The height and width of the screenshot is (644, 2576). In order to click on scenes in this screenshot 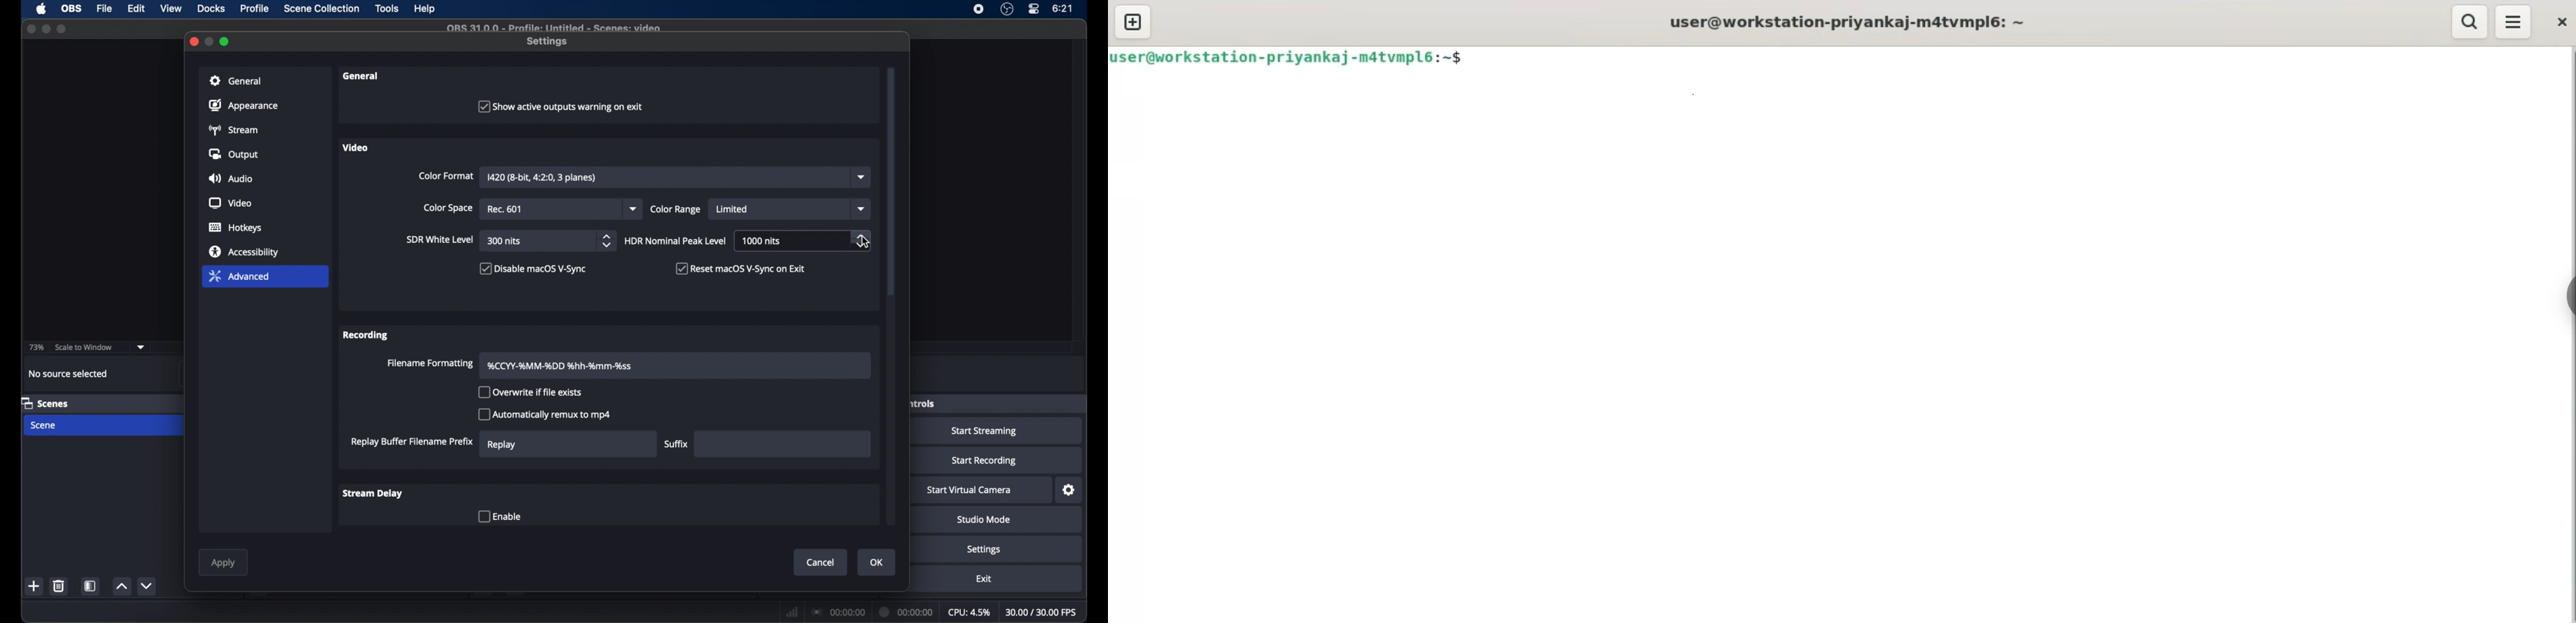, I will do `click(44, 403)`.